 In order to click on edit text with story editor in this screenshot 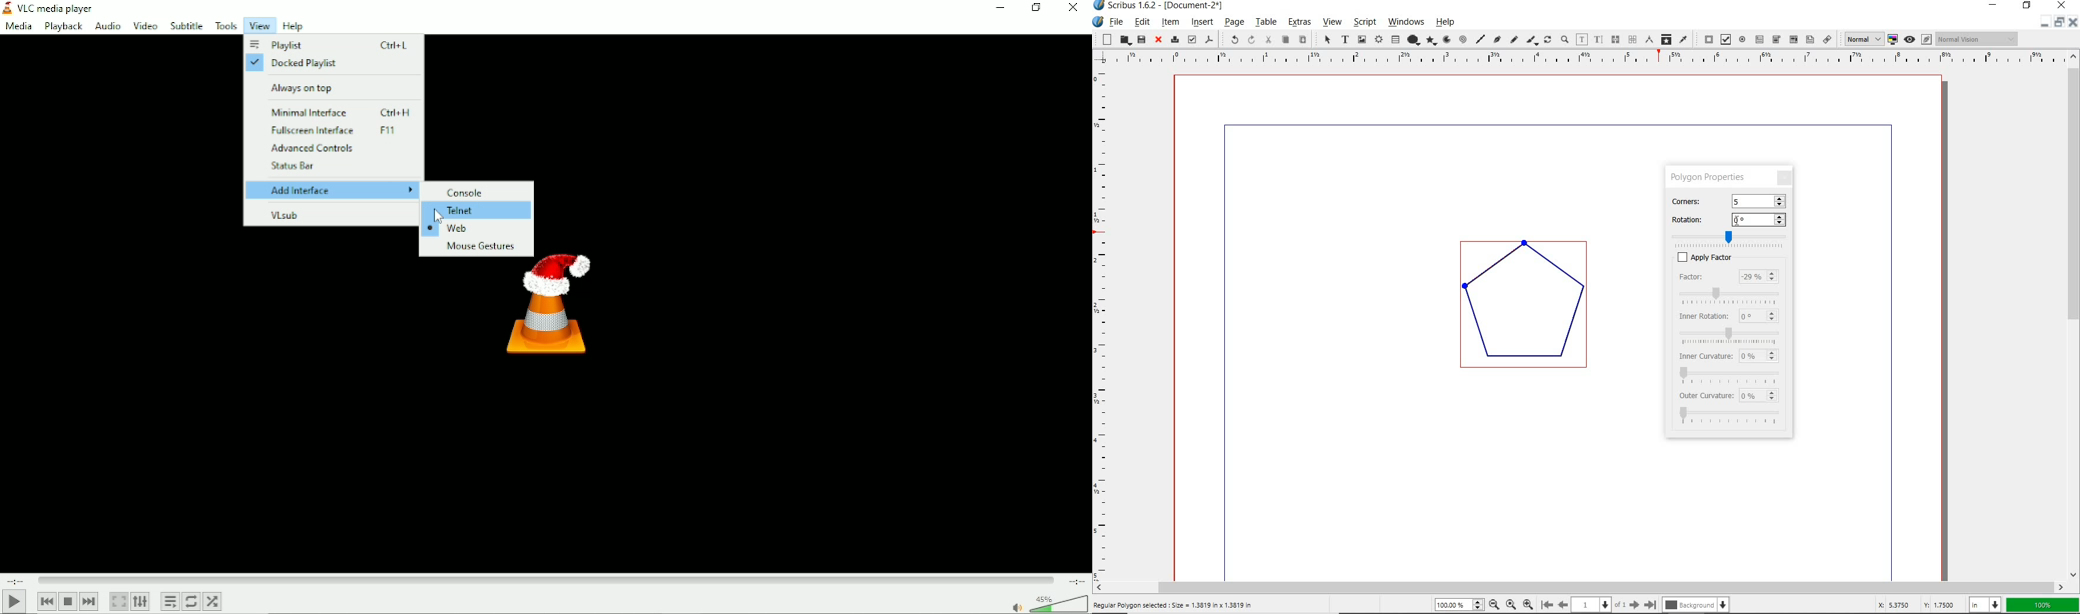, I will do `click(1599, 39)`.